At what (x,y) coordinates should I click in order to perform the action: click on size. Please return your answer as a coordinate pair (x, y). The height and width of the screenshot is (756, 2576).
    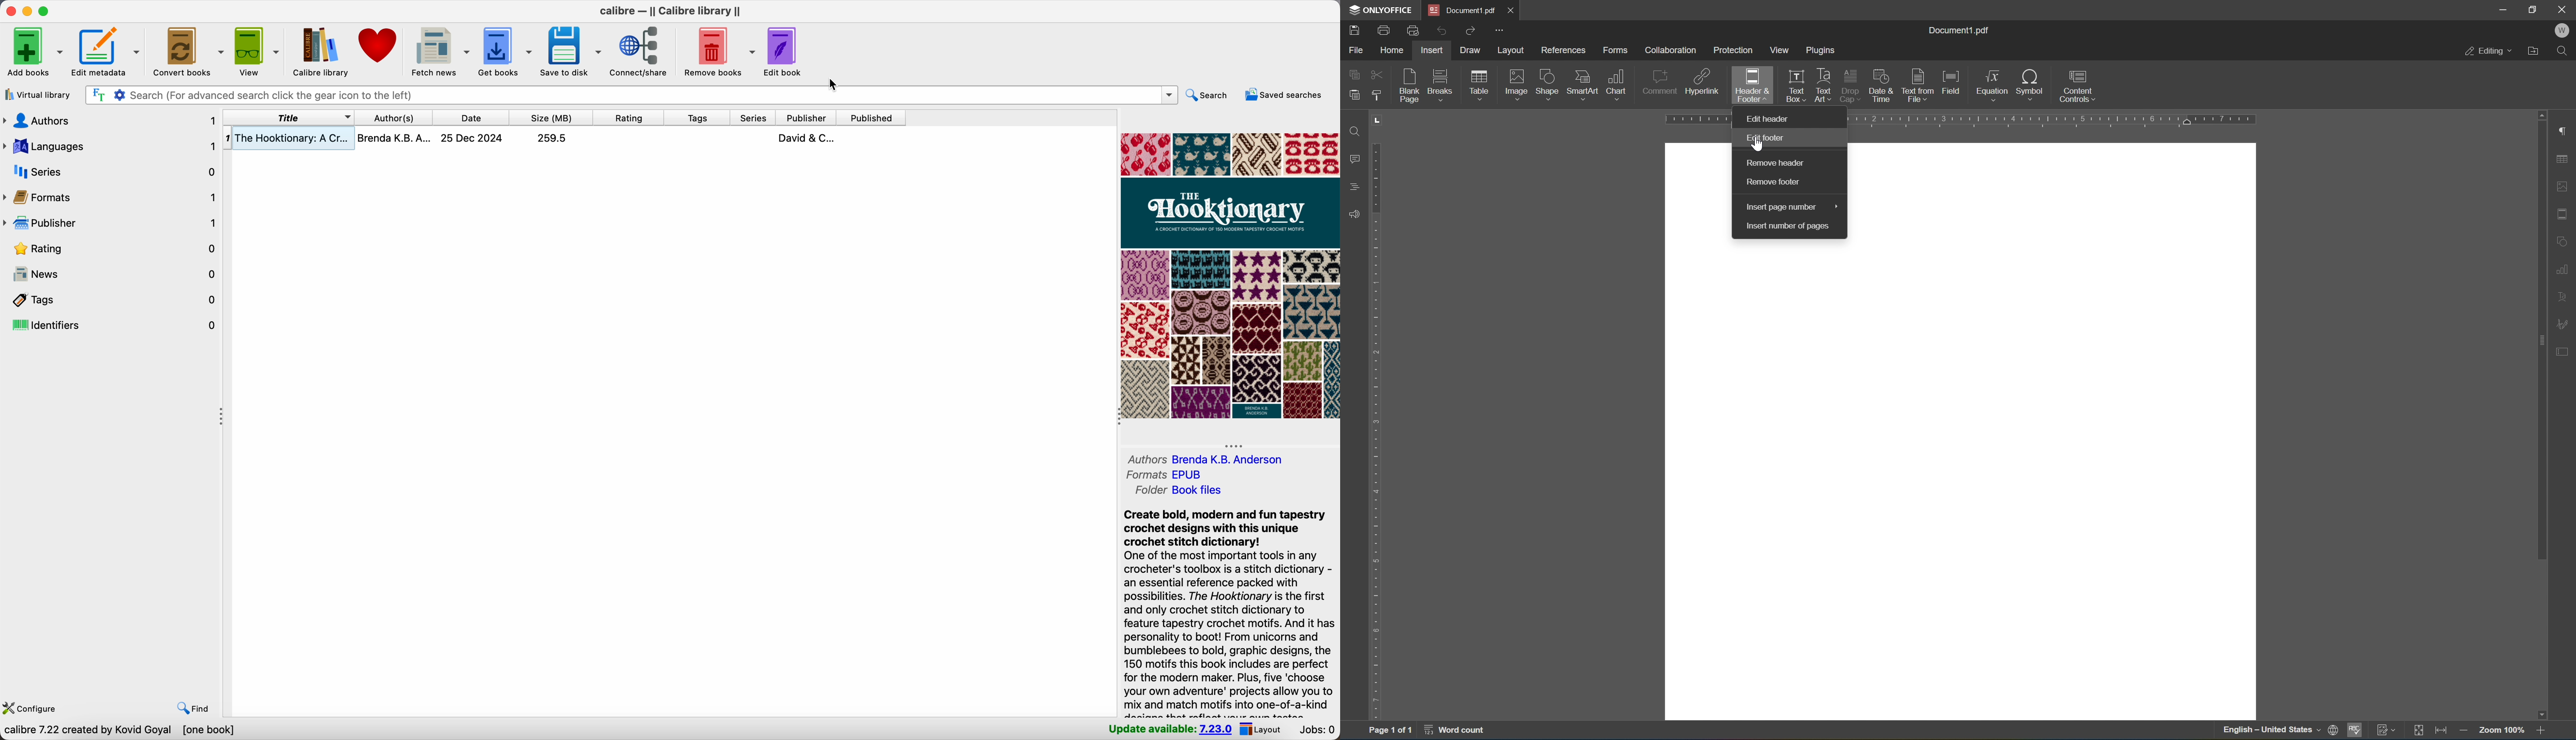
    Looking at the image, I should click on (552, 117).